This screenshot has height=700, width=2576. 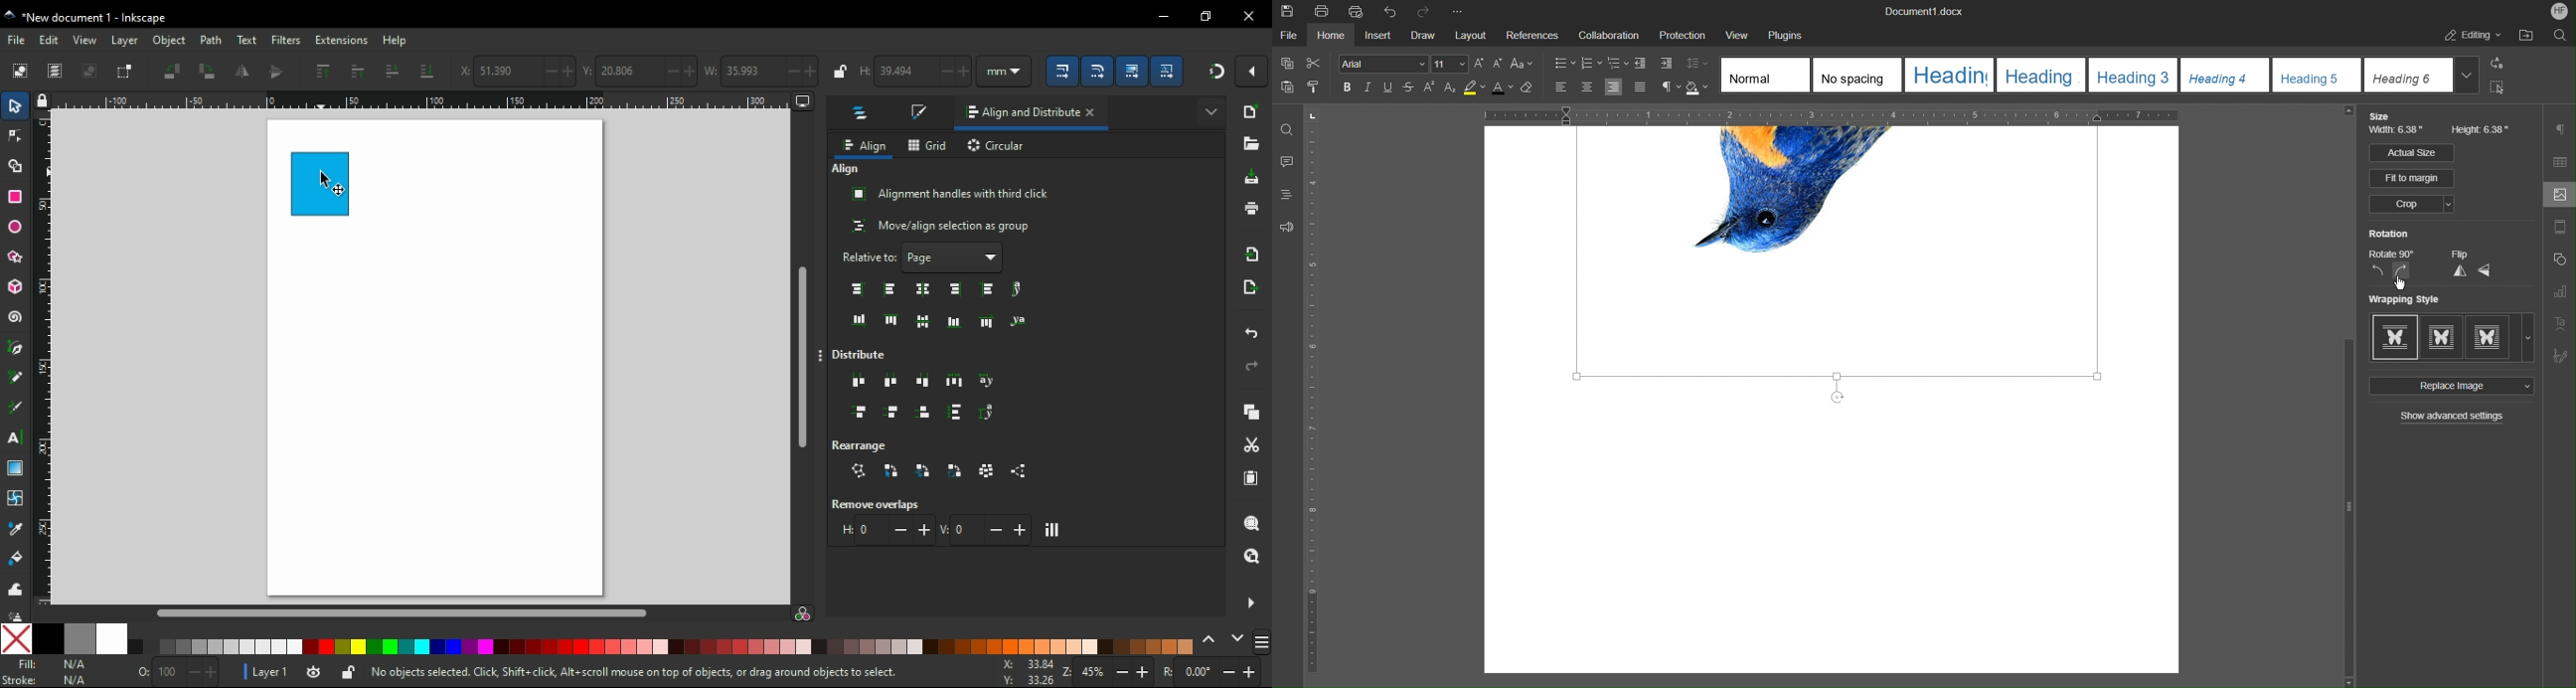 I want to click on Replace, so click(x=2495, y=63).